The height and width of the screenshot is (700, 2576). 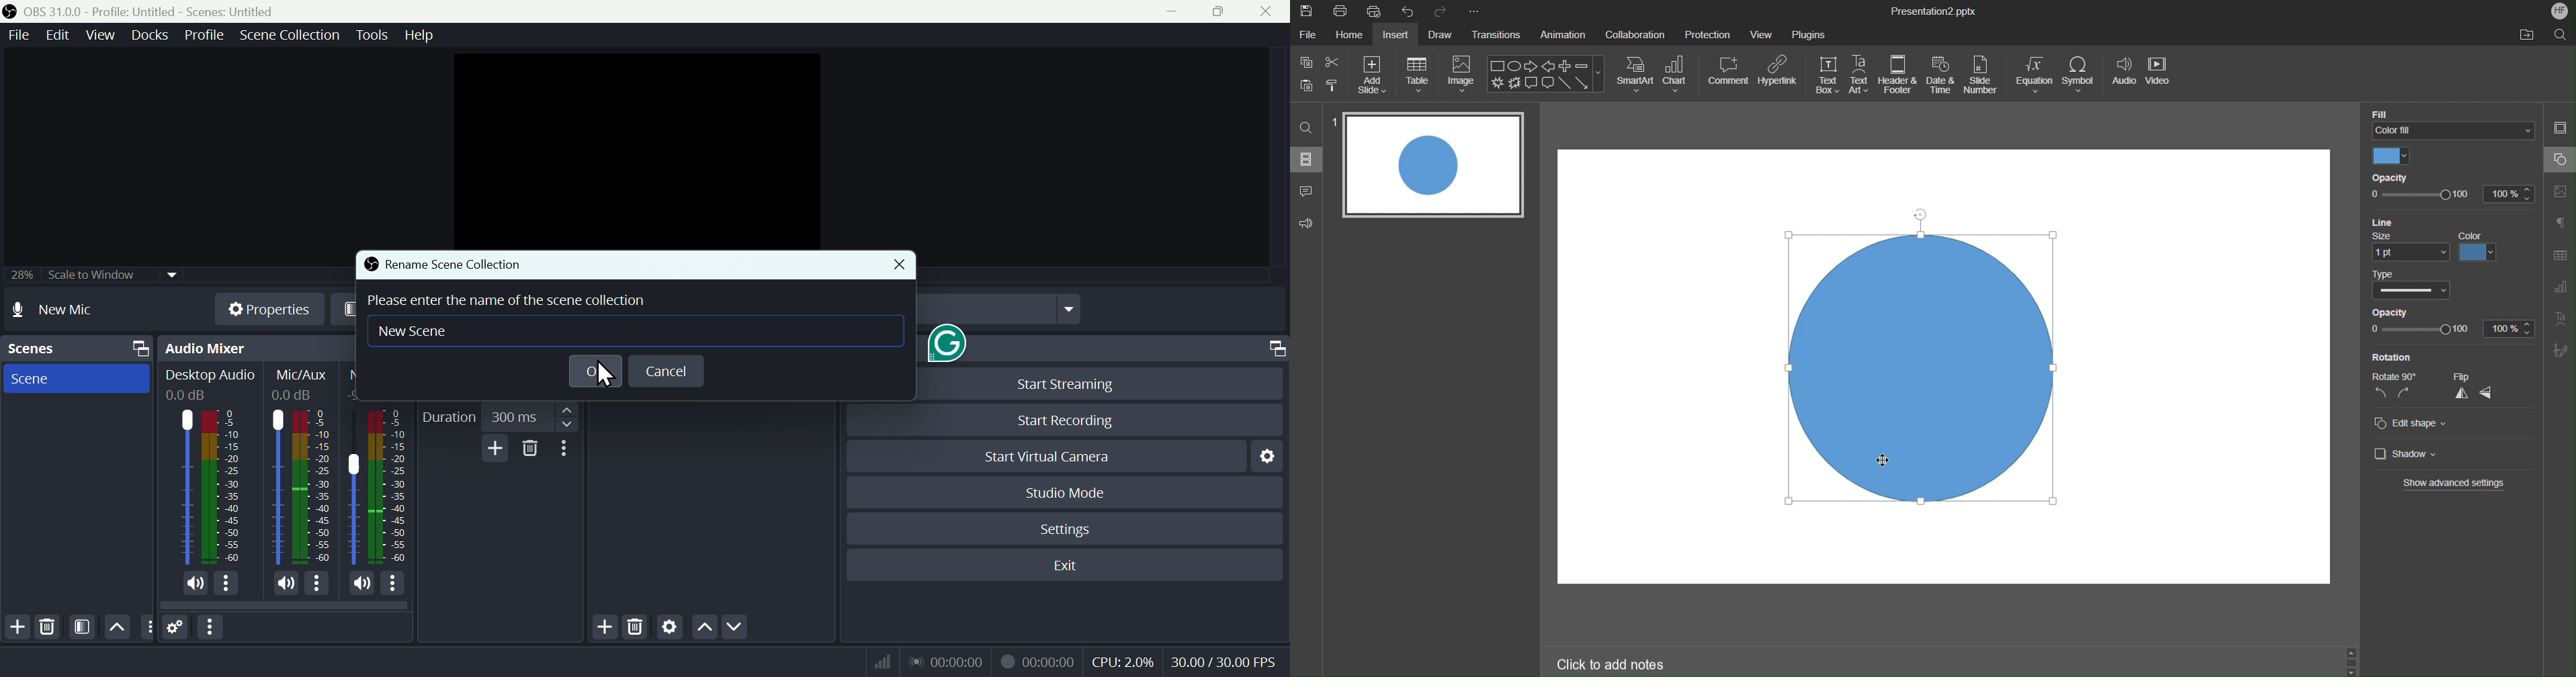 I want to click on (un)mute, so click(x=196, y=584).